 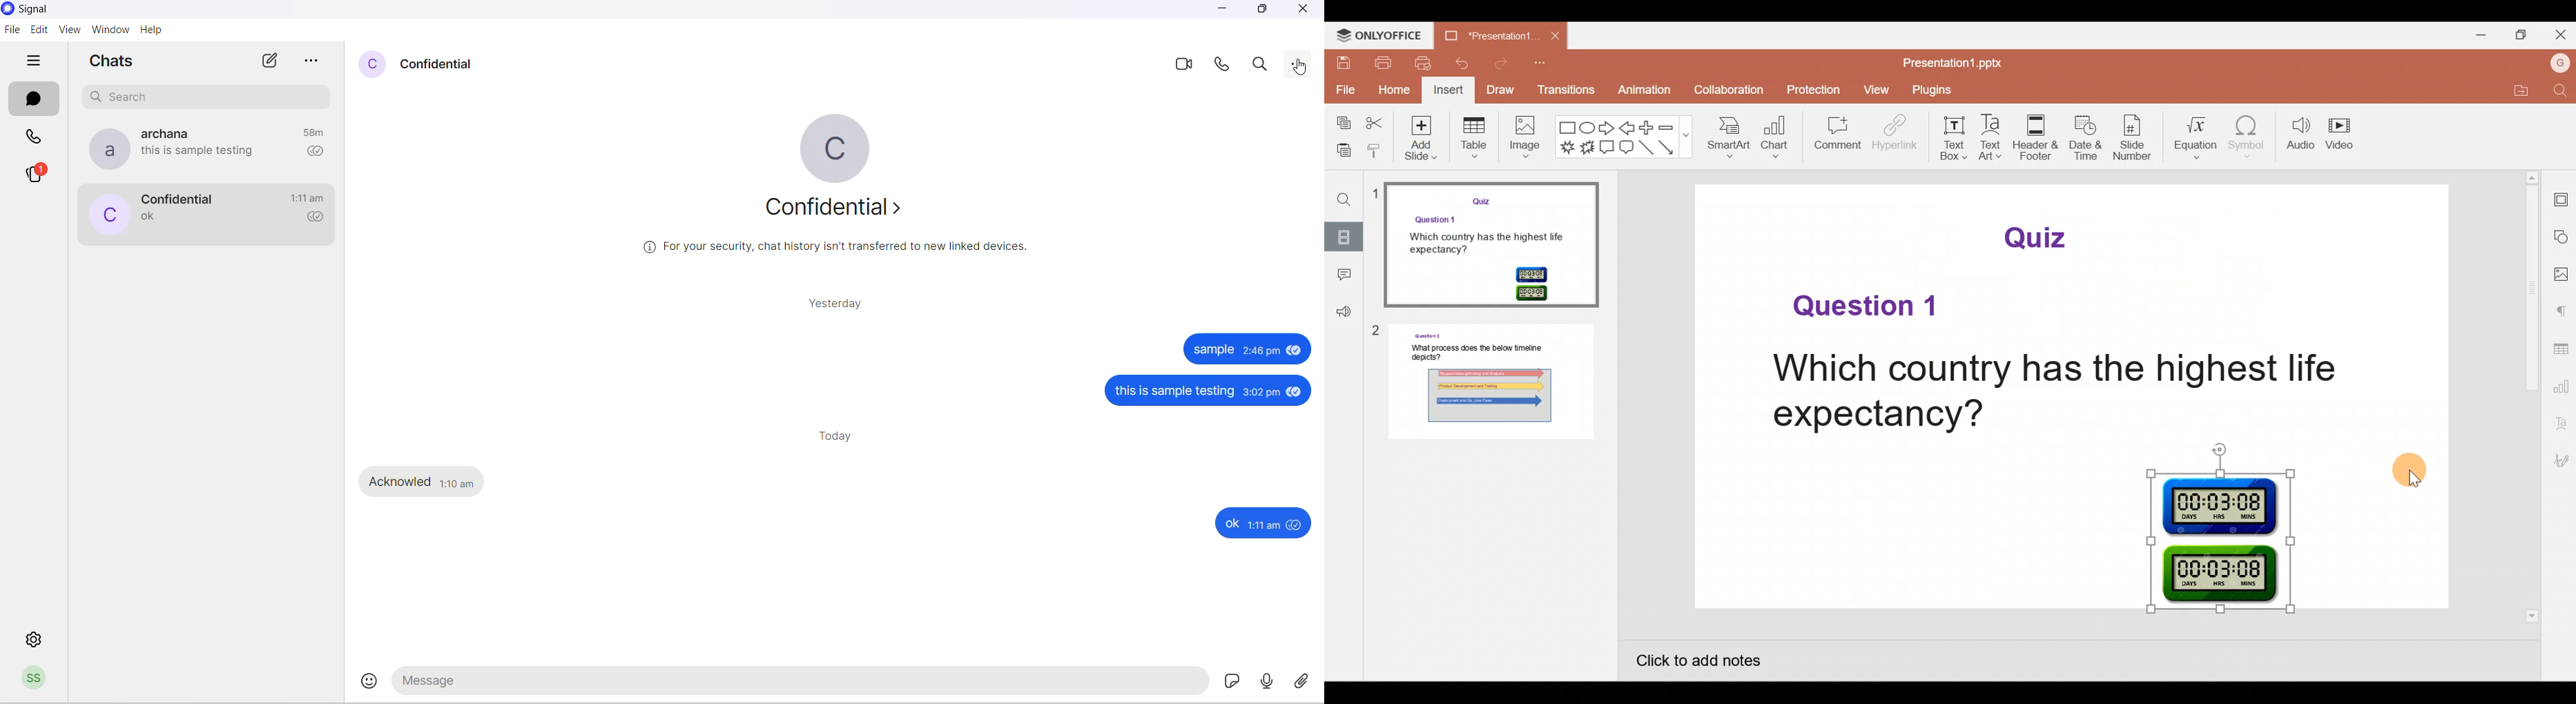 I want to click on Arrow, so click(x=1670, y=149).